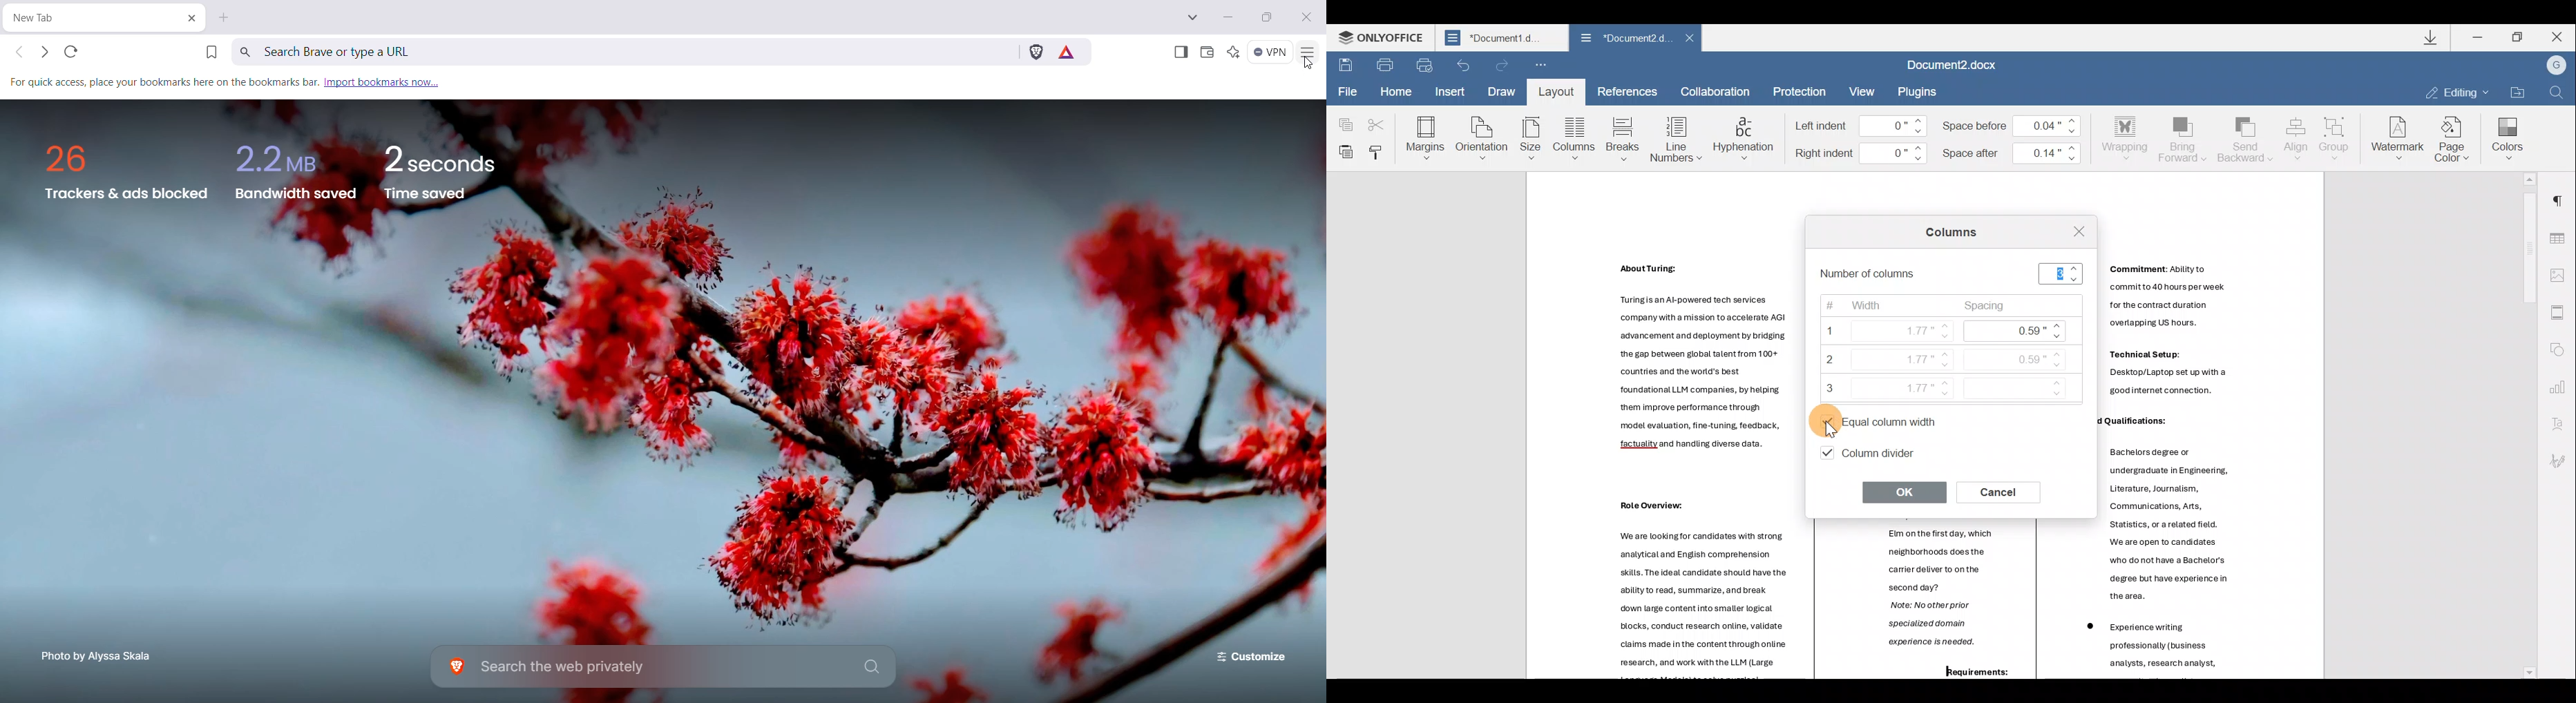  What do you see at coordinates (1625, 41) in the screenshot?
I see `Document2.d` at bounding box center [1625, 41].